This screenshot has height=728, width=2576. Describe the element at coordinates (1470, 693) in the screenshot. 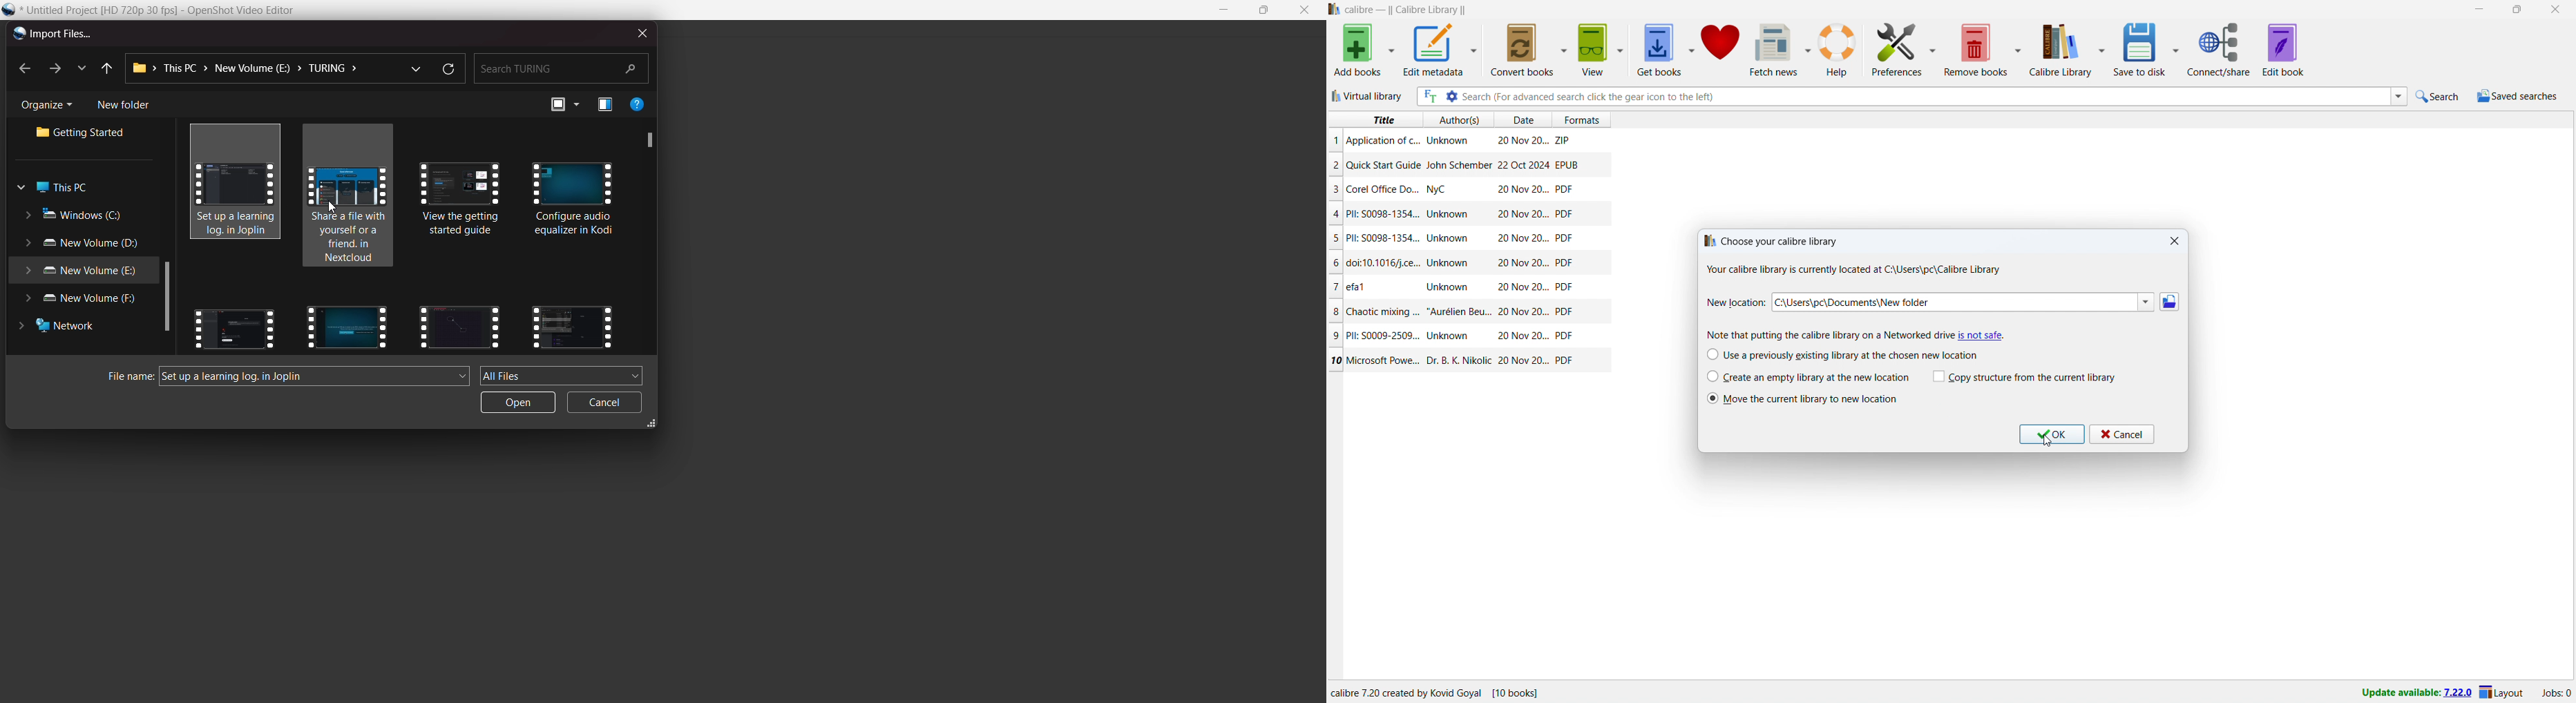

I see `Location` at that location.